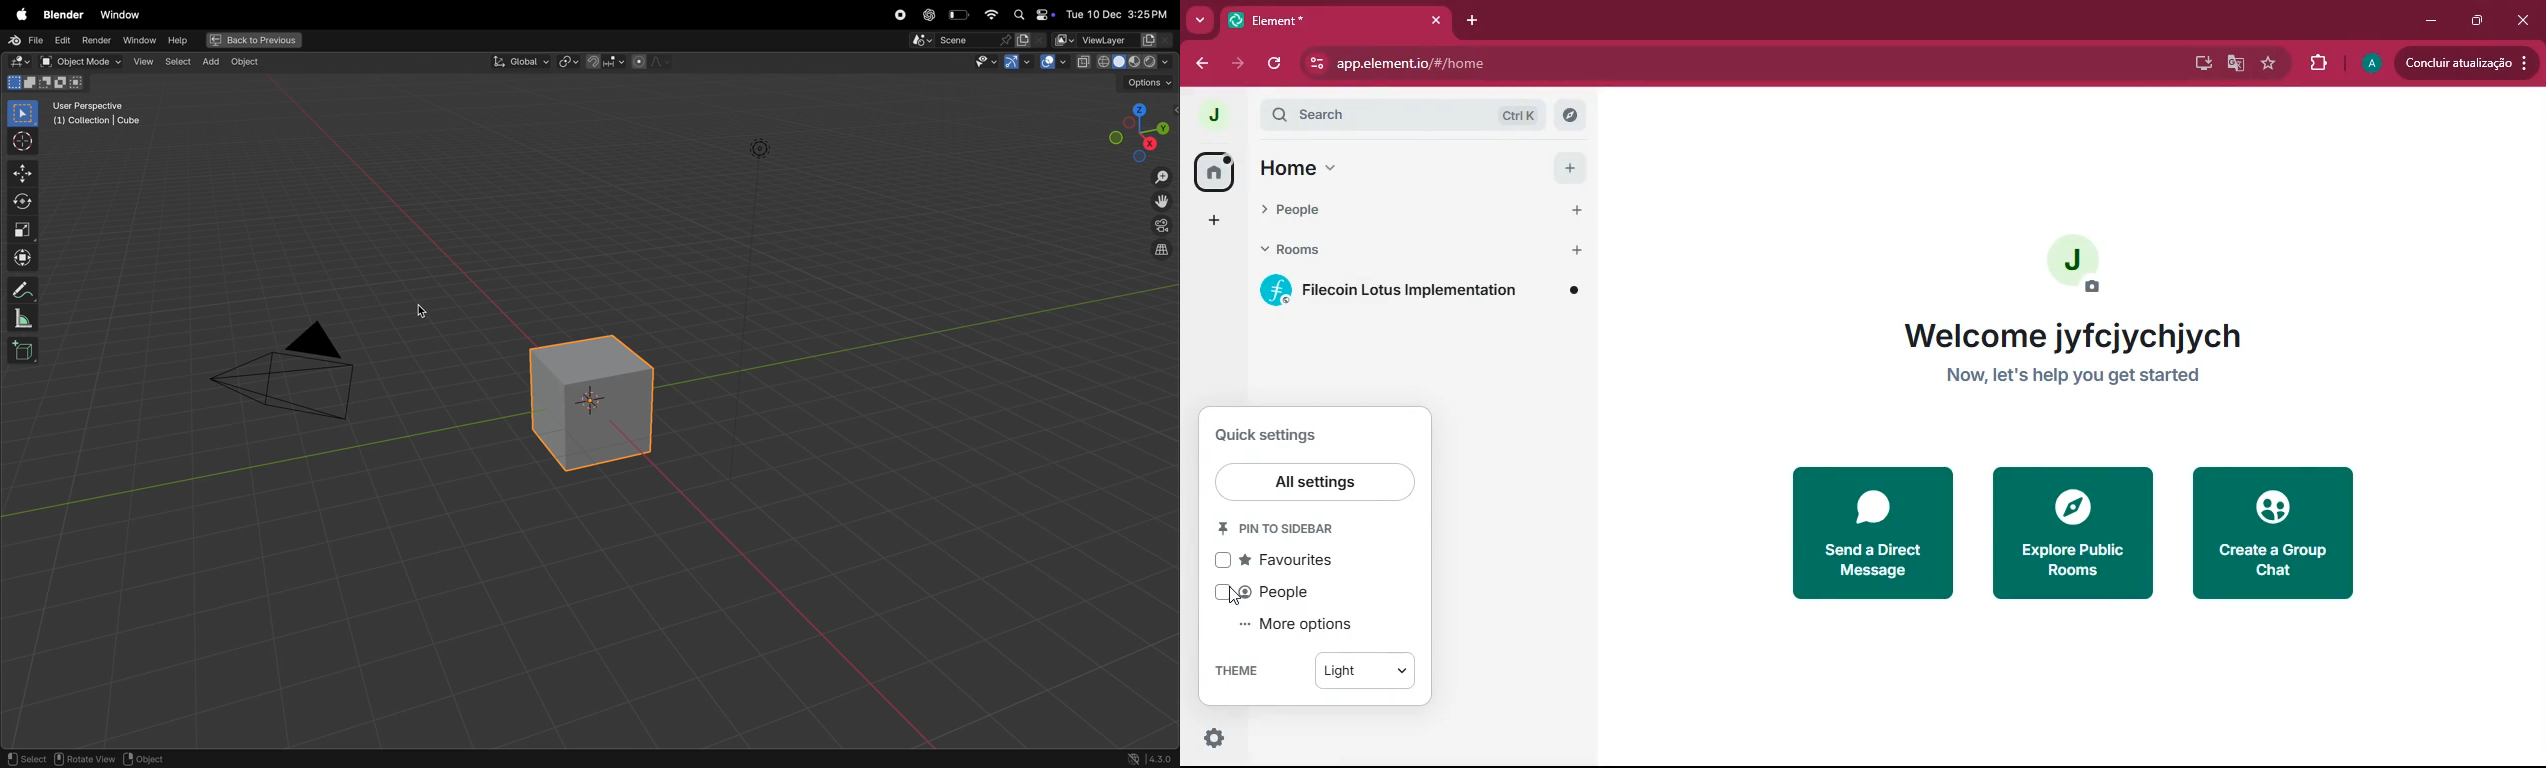 The image size is (2548, 784). I want to click on option, so click(1148, 82).